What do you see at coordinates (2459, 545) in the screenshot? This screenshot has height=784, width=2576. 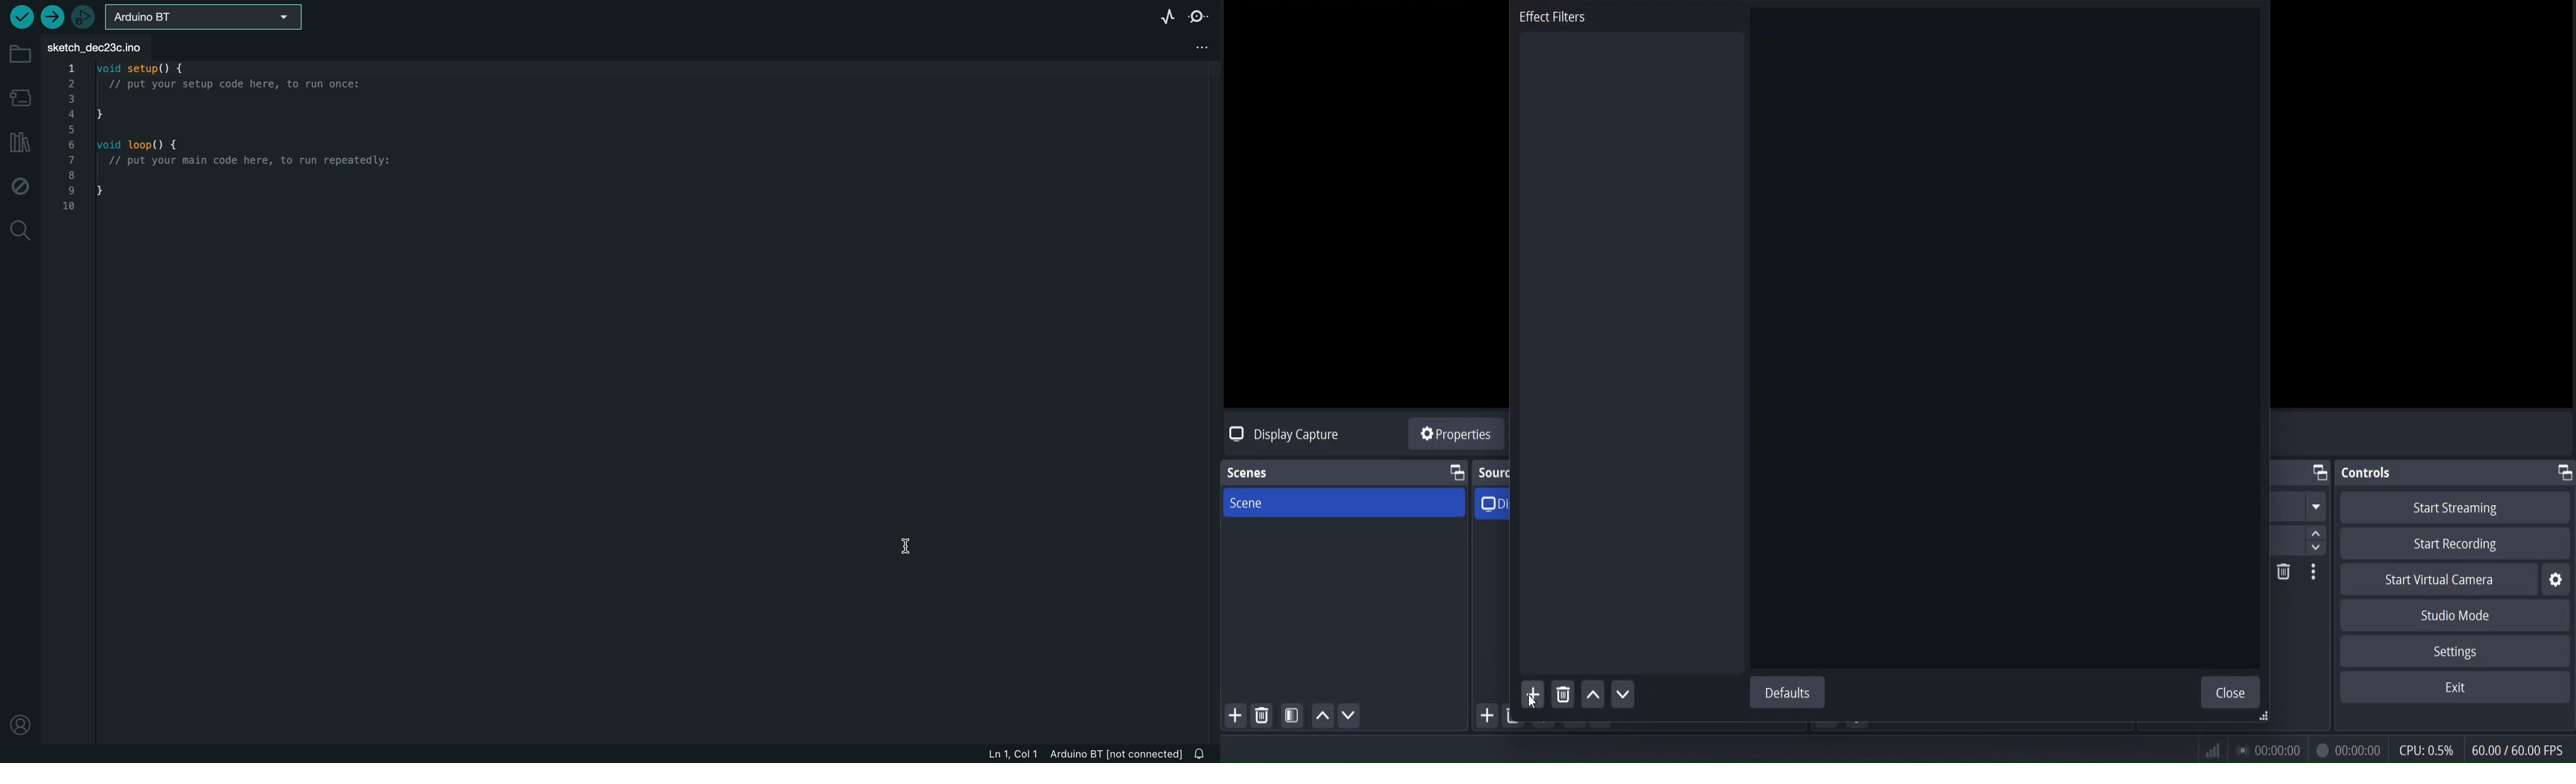 I see `start recording` at bounding box center [2459, 545].